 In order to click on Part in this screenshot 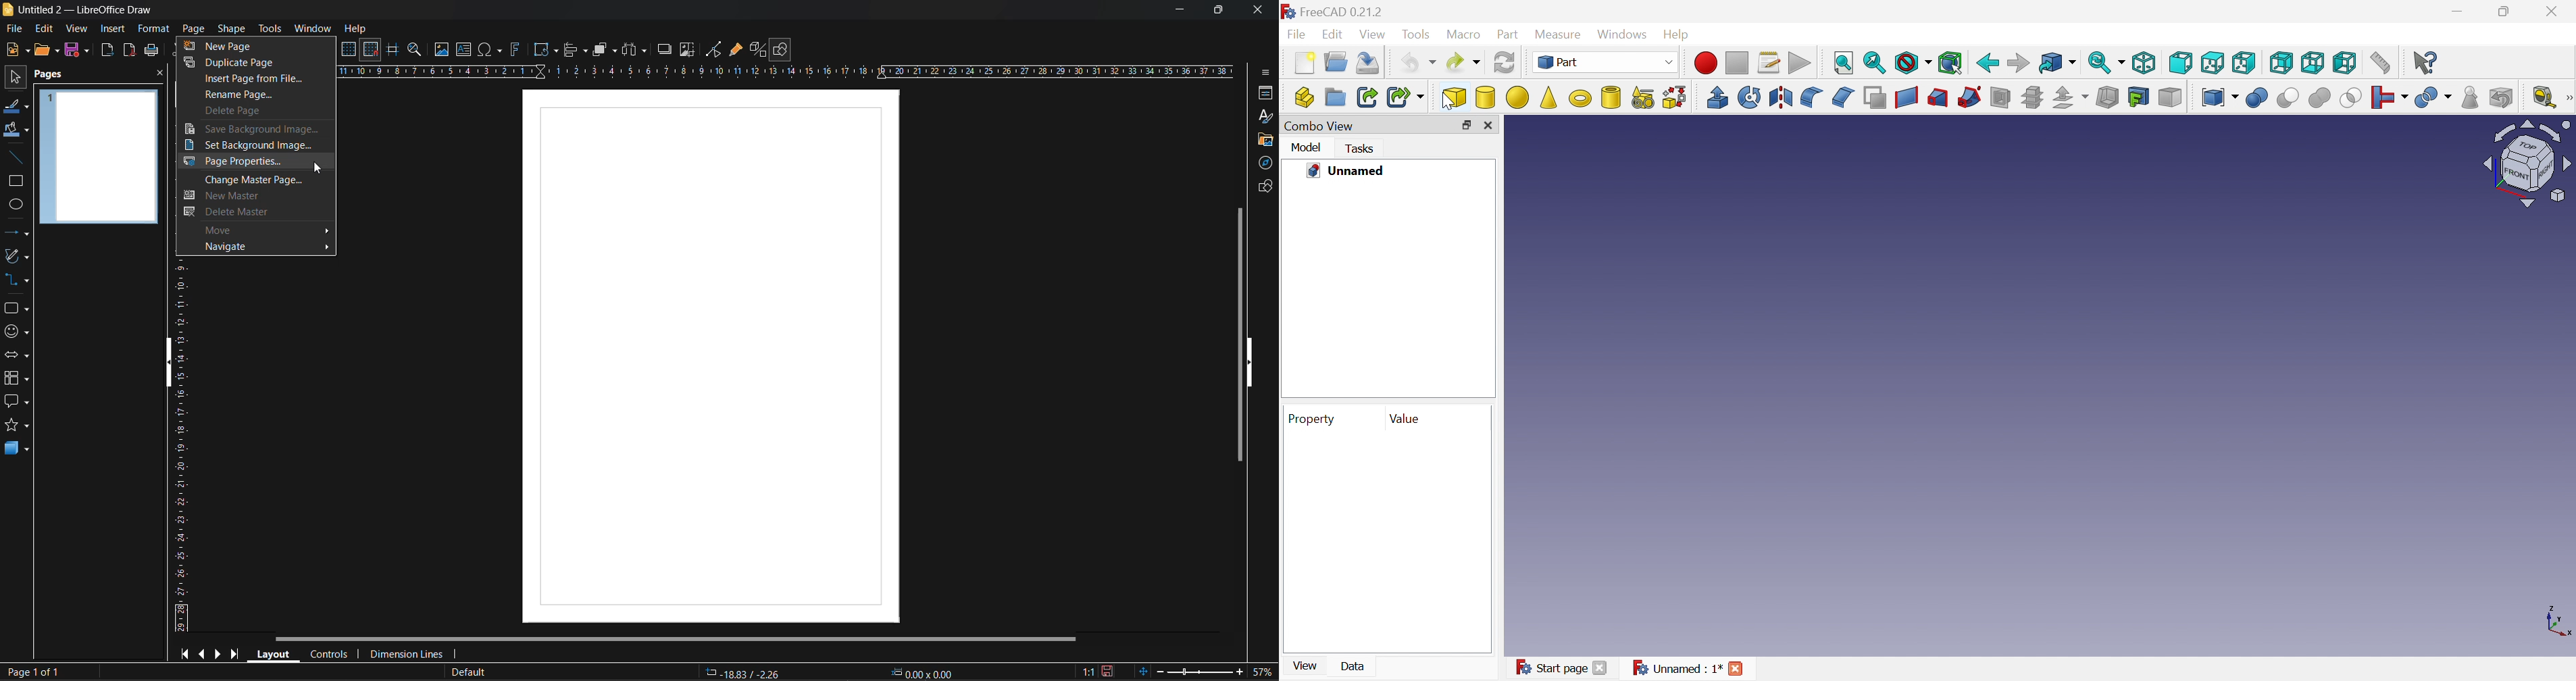, I will do `click(1605, 64)`.